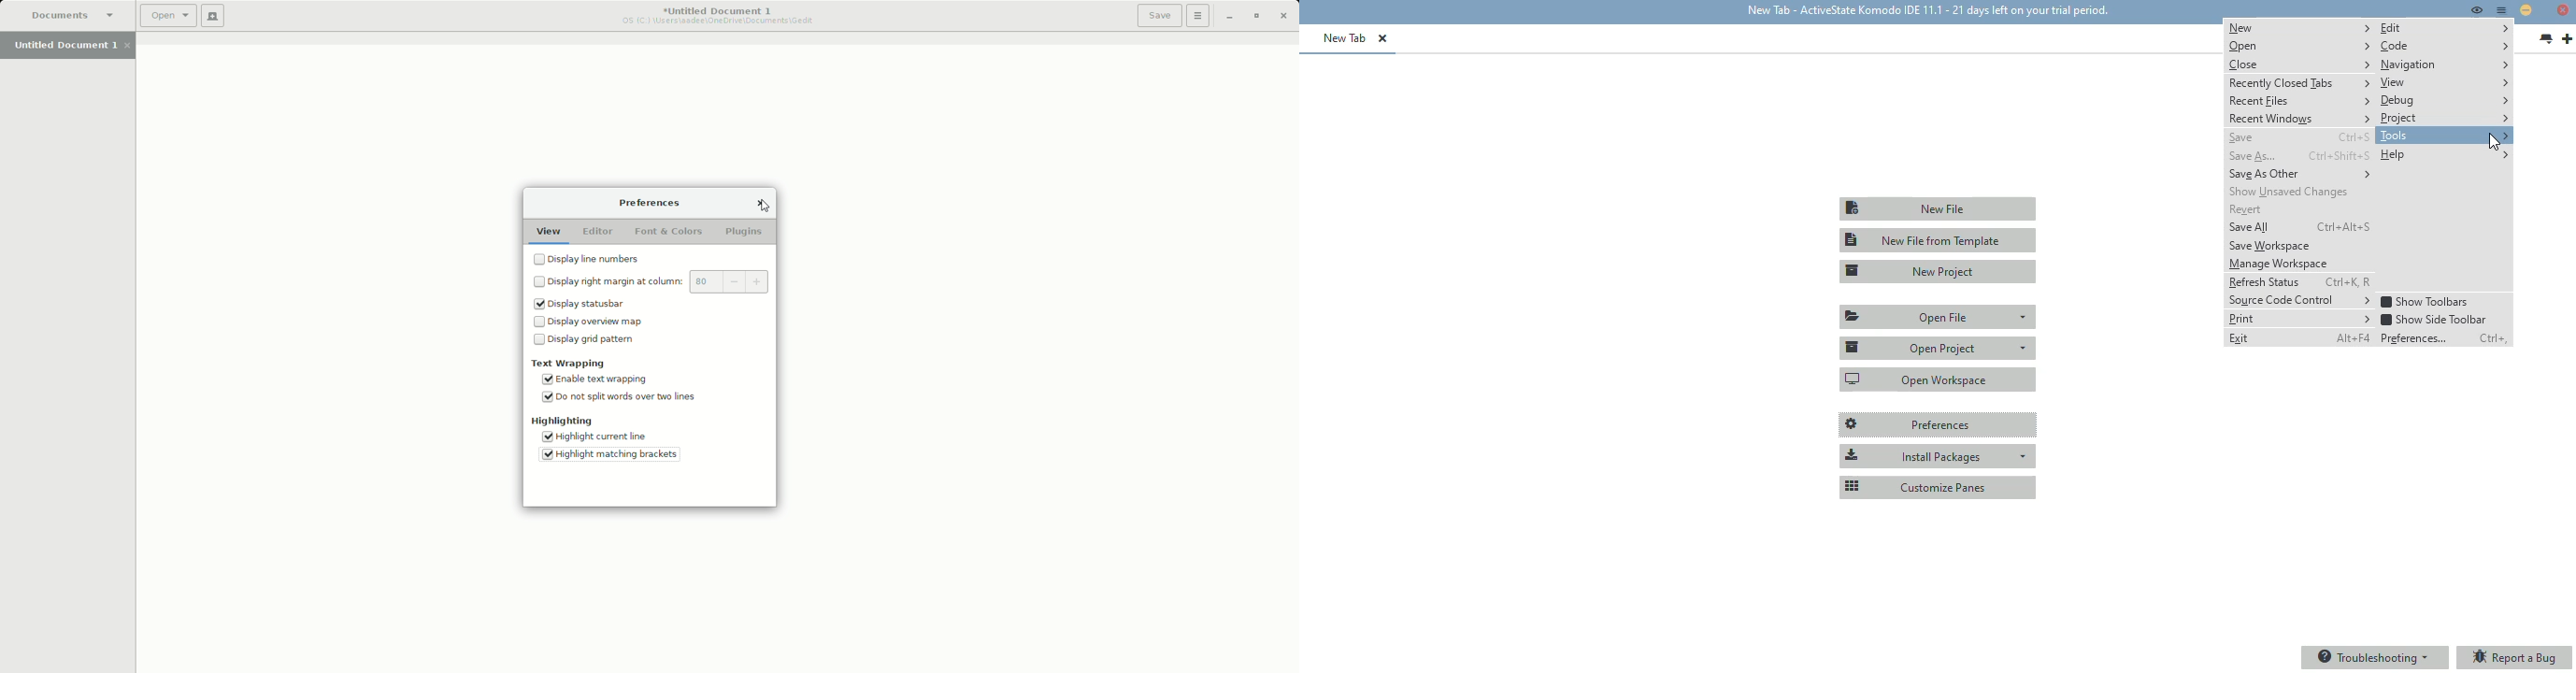 The height and width of the screenshot is (700, 2576). Describe the element at coordinates (1938, 456) in the screenshot. I see `install packages` at that location.